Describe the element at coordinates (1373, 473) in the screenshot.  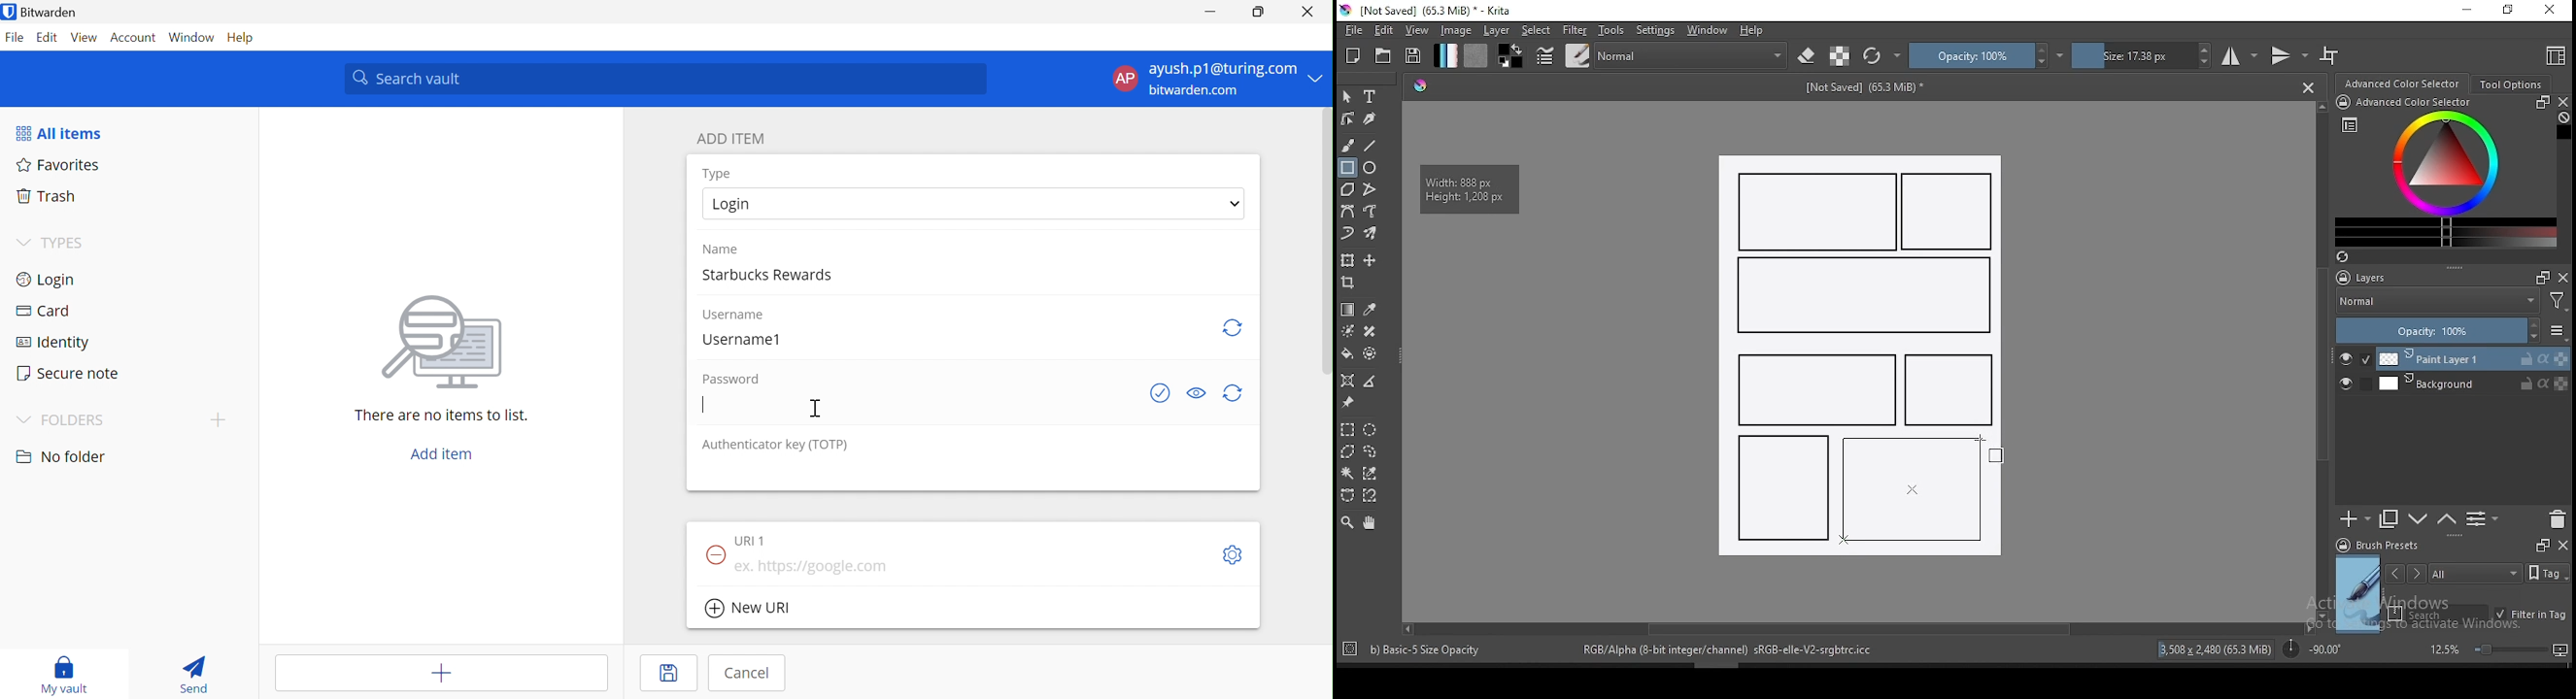
I see `similar color selection tool` at that location.